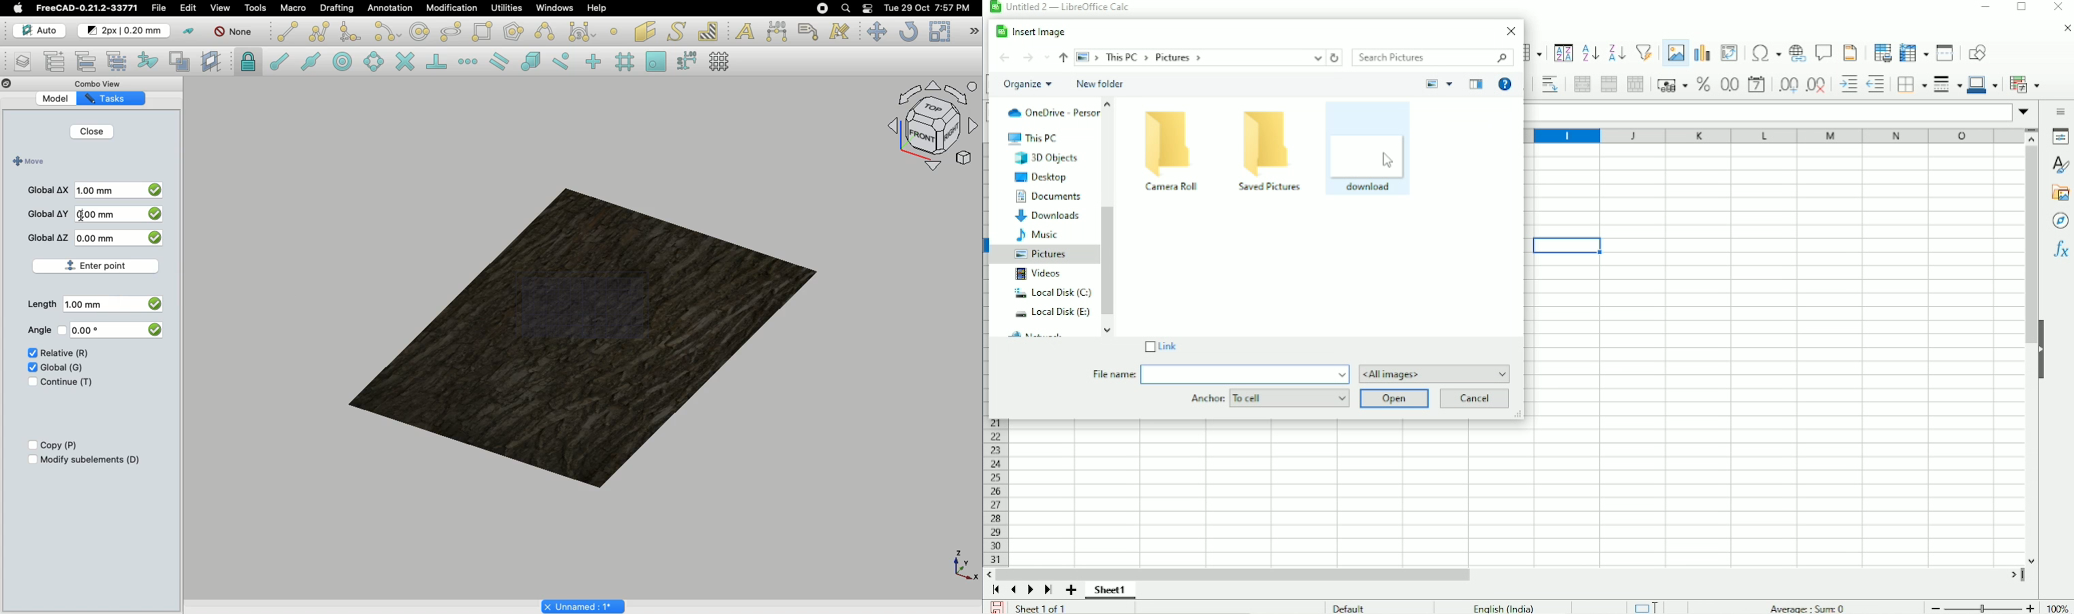  Describe the element at coordinates (347, 61) in the screenshot. I see `Snap center` at that location.